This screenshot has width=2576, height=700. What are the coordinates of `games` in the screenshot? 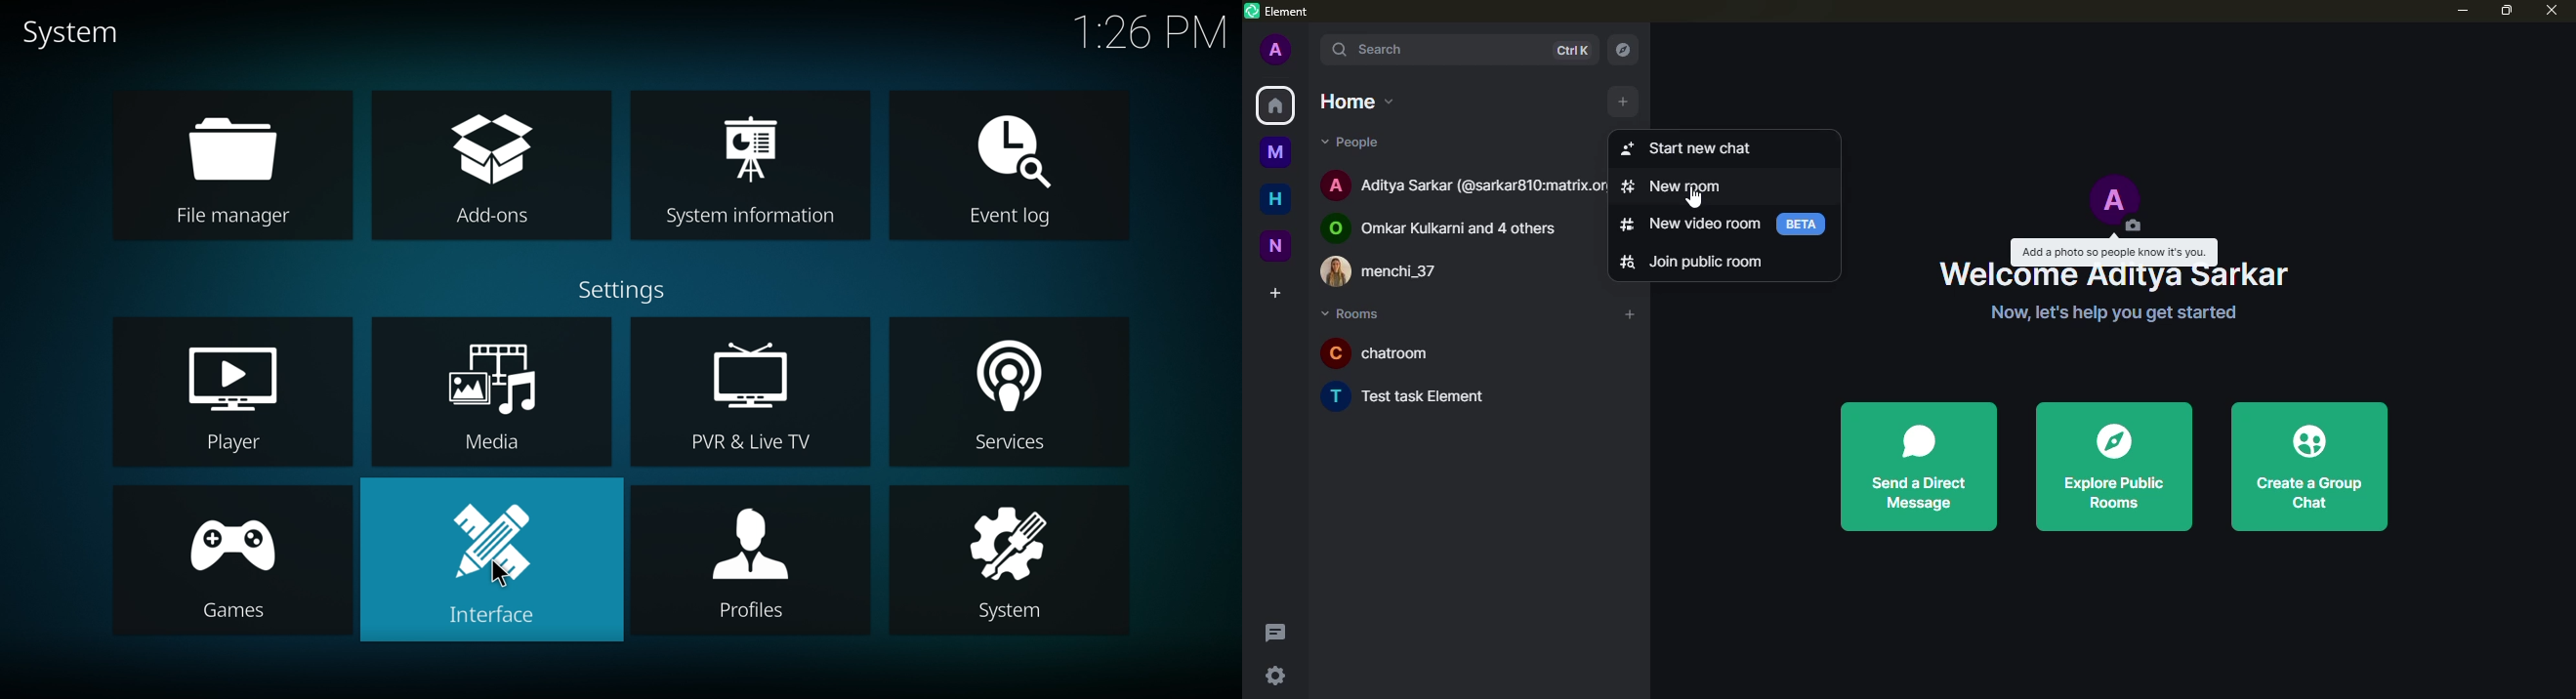 It's located at (234, 560).